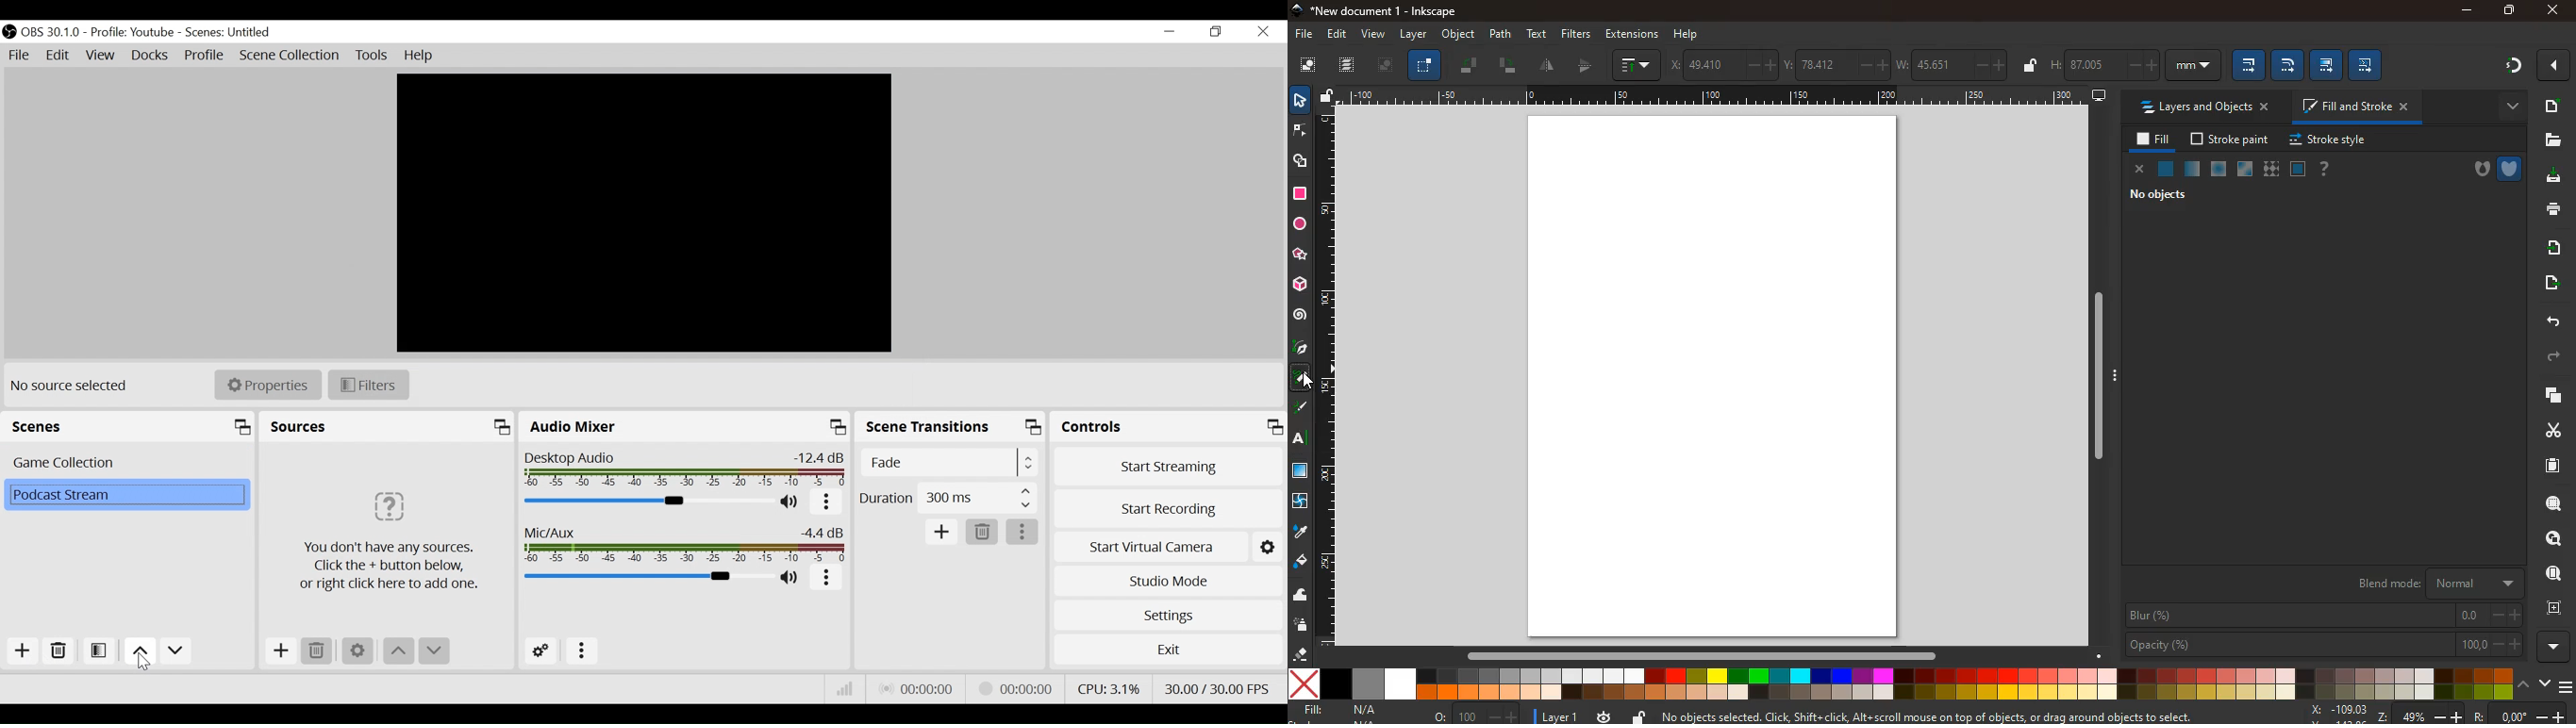 The width and height of the screenshot is (2576, 728). Describe the element at coordinates (1426, 65) in the screenshot. I see `forms` at that location.